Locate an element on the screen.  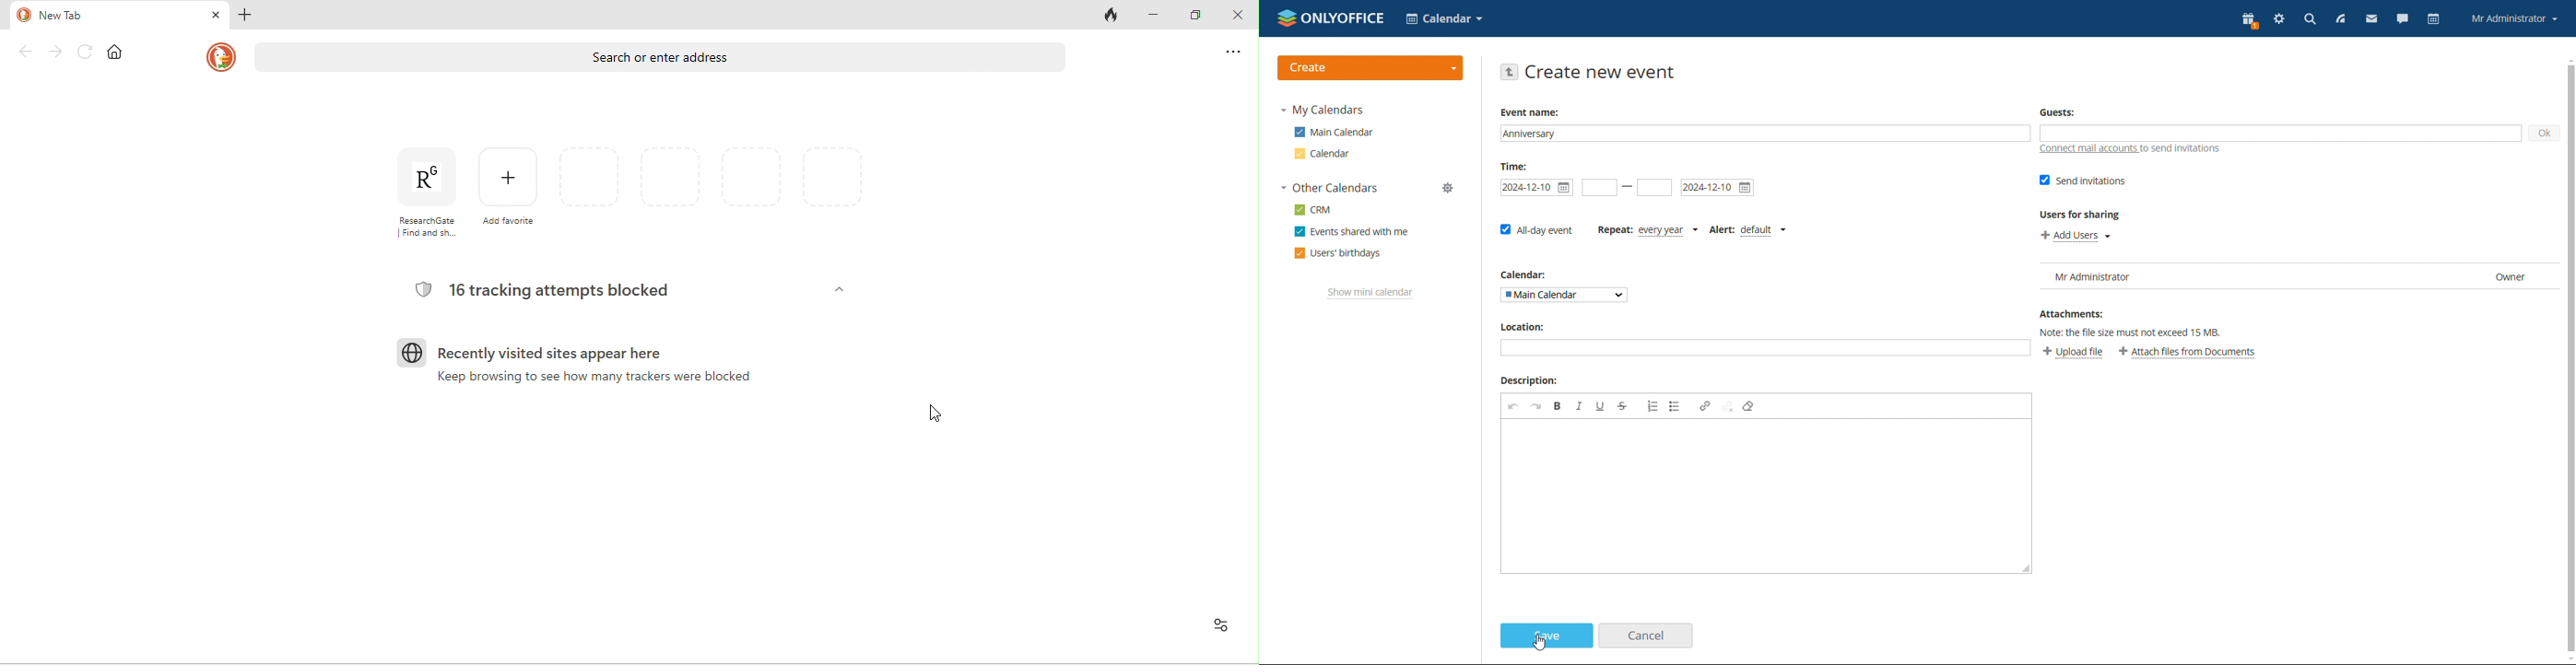
end date is located at coordinates (1718, 188).